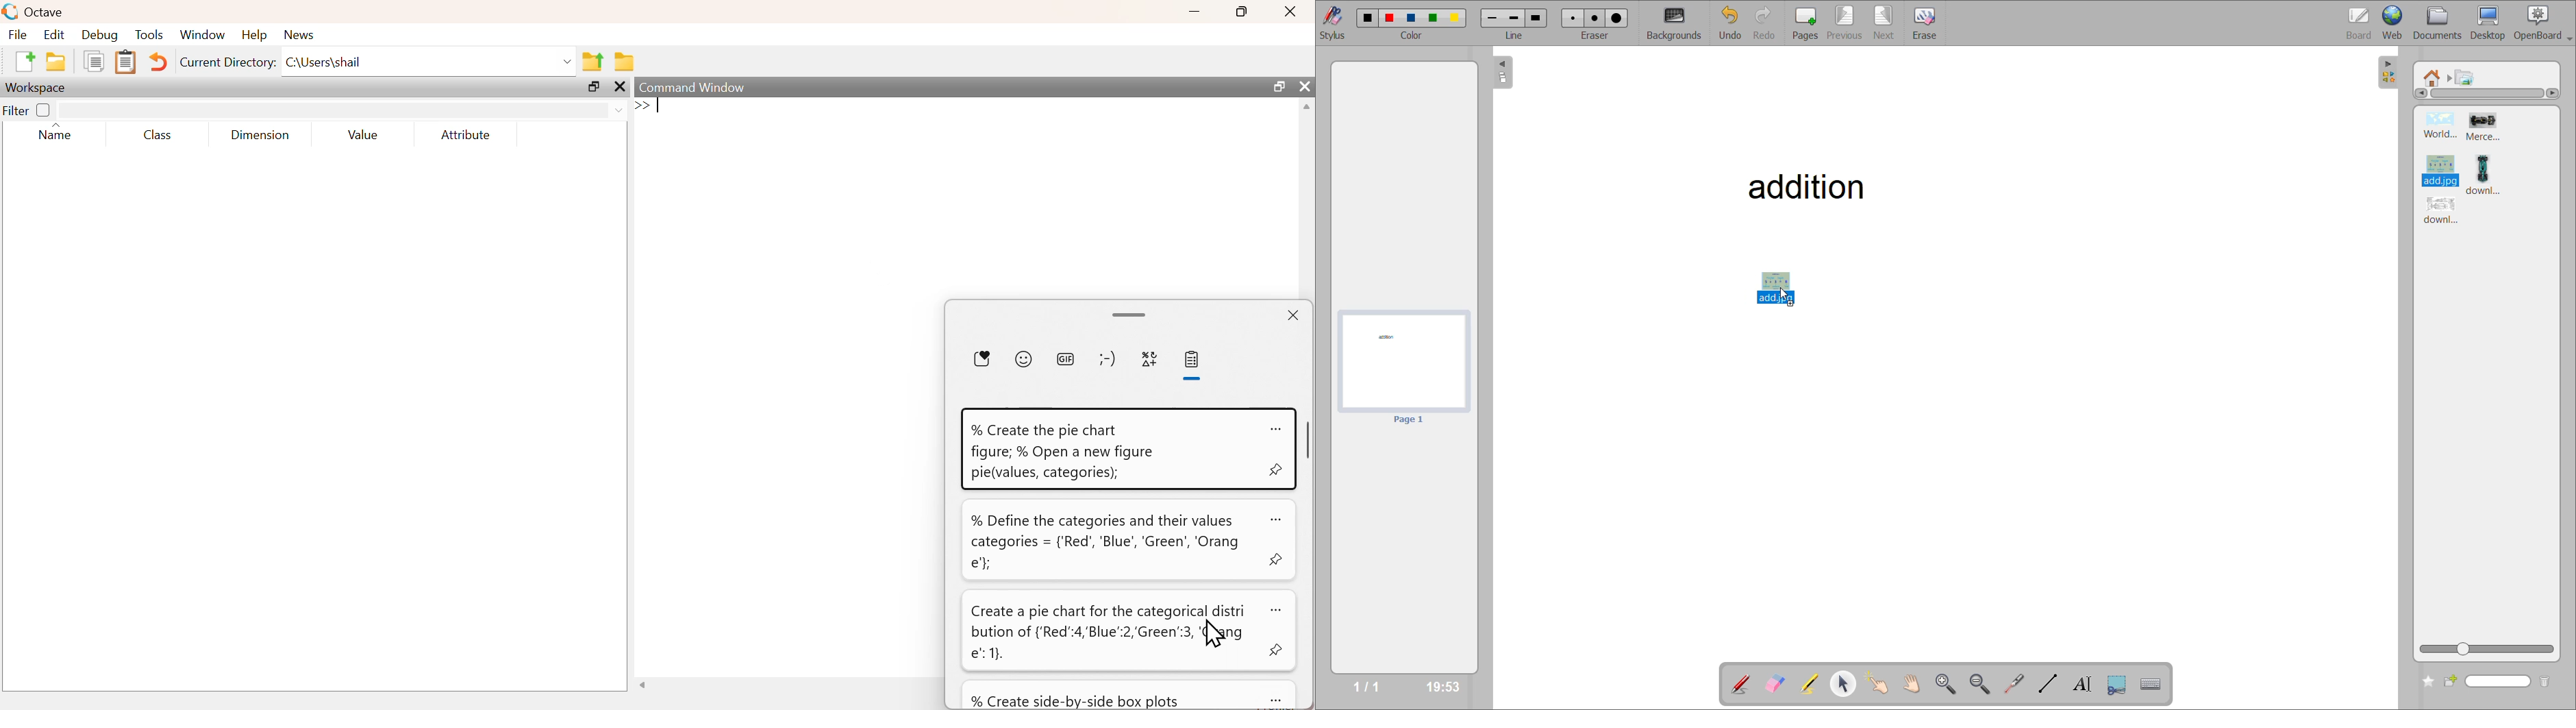  What do you see at coordinates (2013, 684) in the screenshot?
I see `virtual laser pointer` at bounding box center [2013, 684].